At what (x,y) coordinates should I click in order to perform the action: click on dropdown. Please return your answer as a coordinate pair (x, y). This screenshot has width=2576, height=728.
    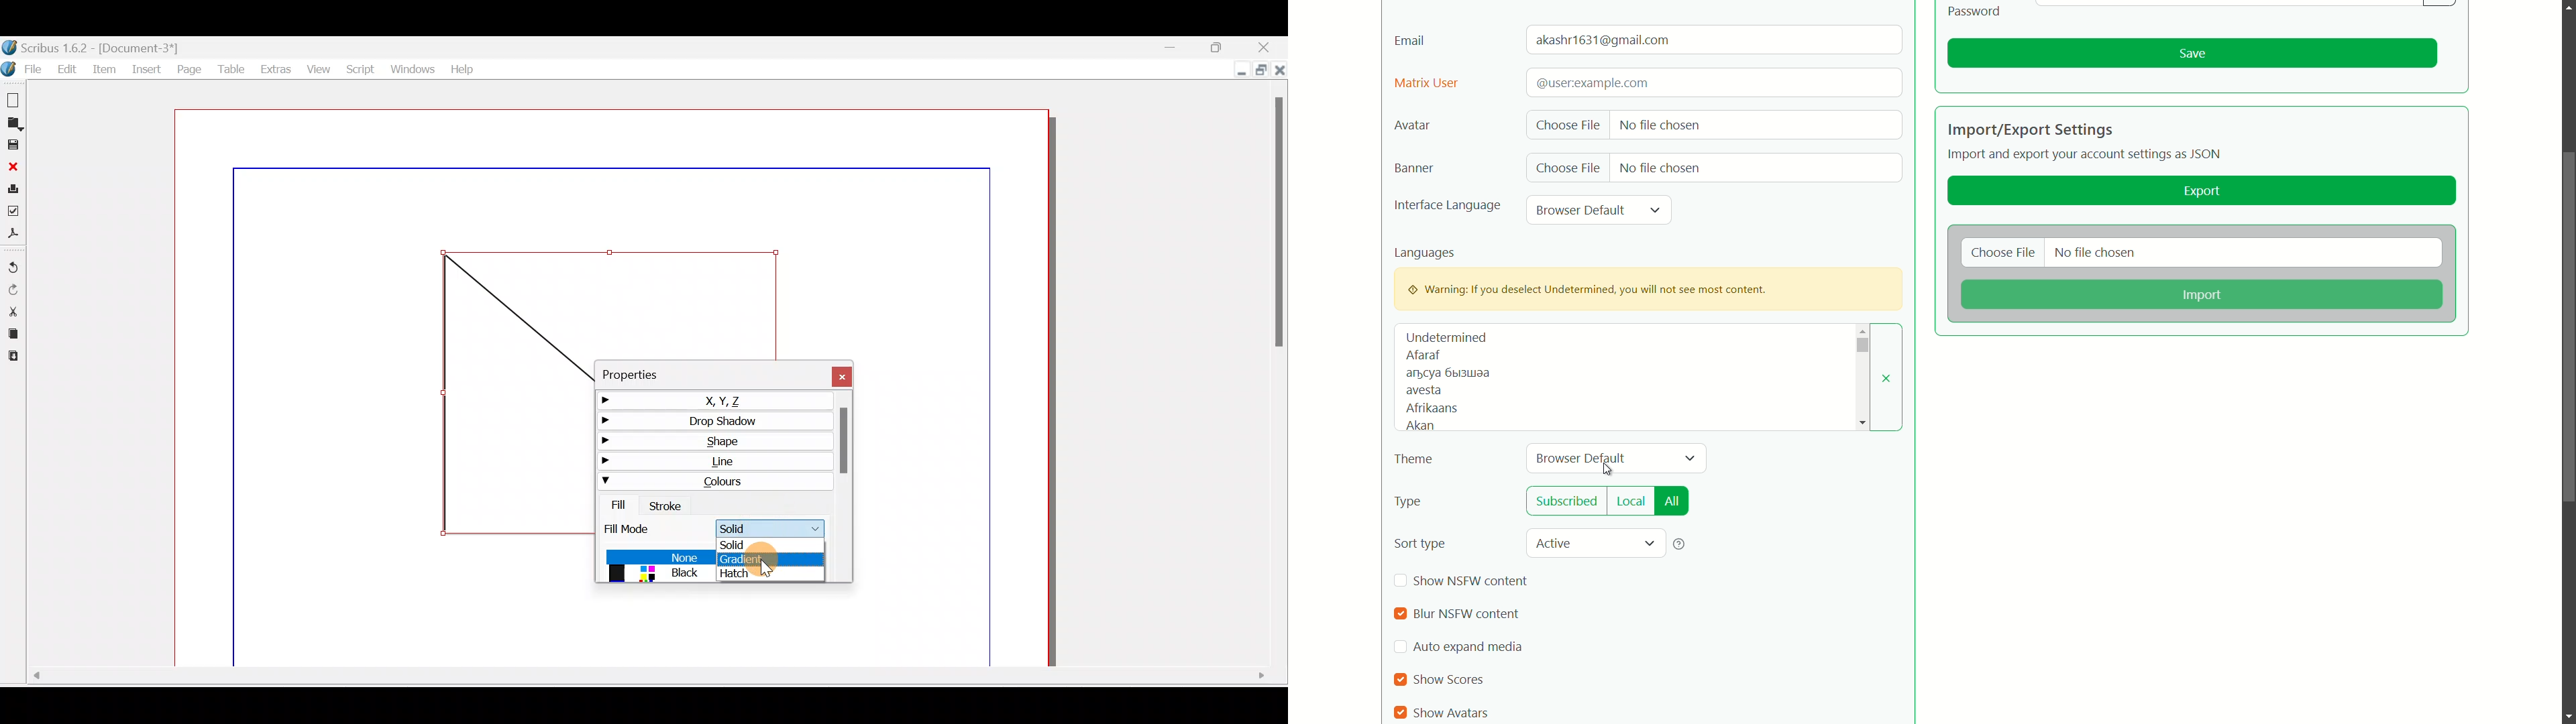
    Looking at the image, I should click on (1862, 345).